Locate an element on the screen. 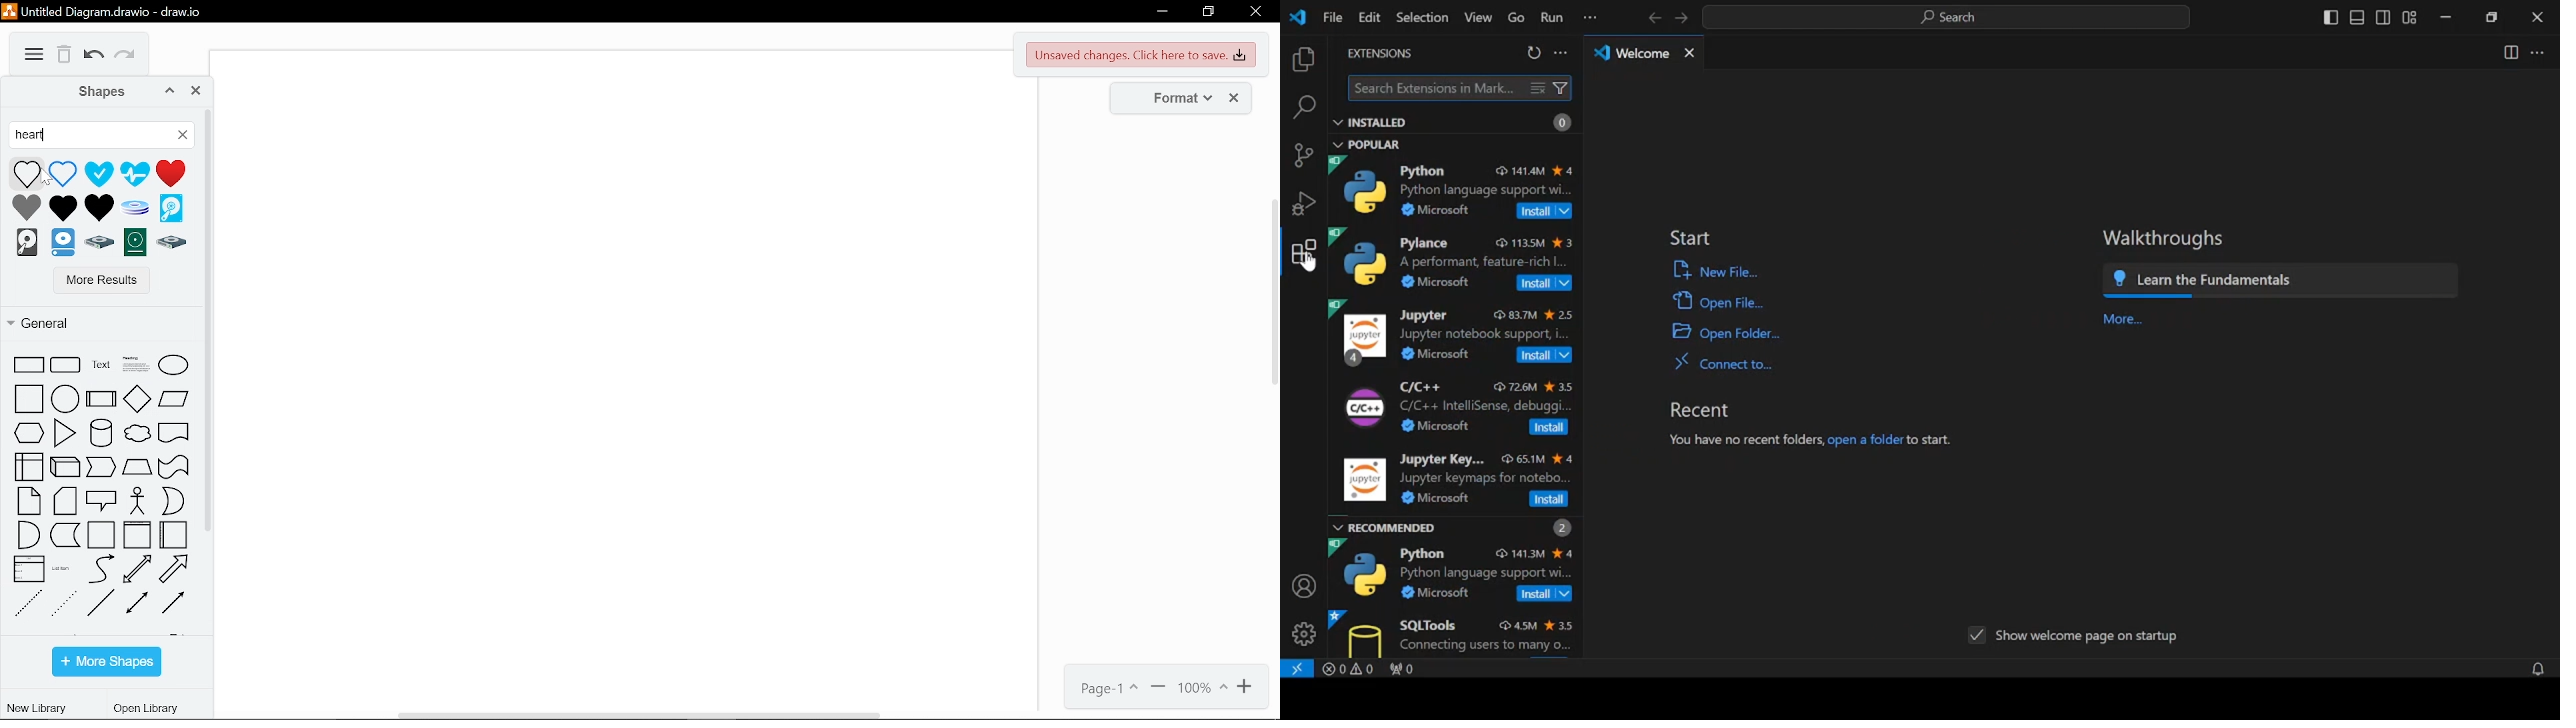 The height and width of the screenshot is (728, 2576). open a remote window is located at coordinates (1298, 669).